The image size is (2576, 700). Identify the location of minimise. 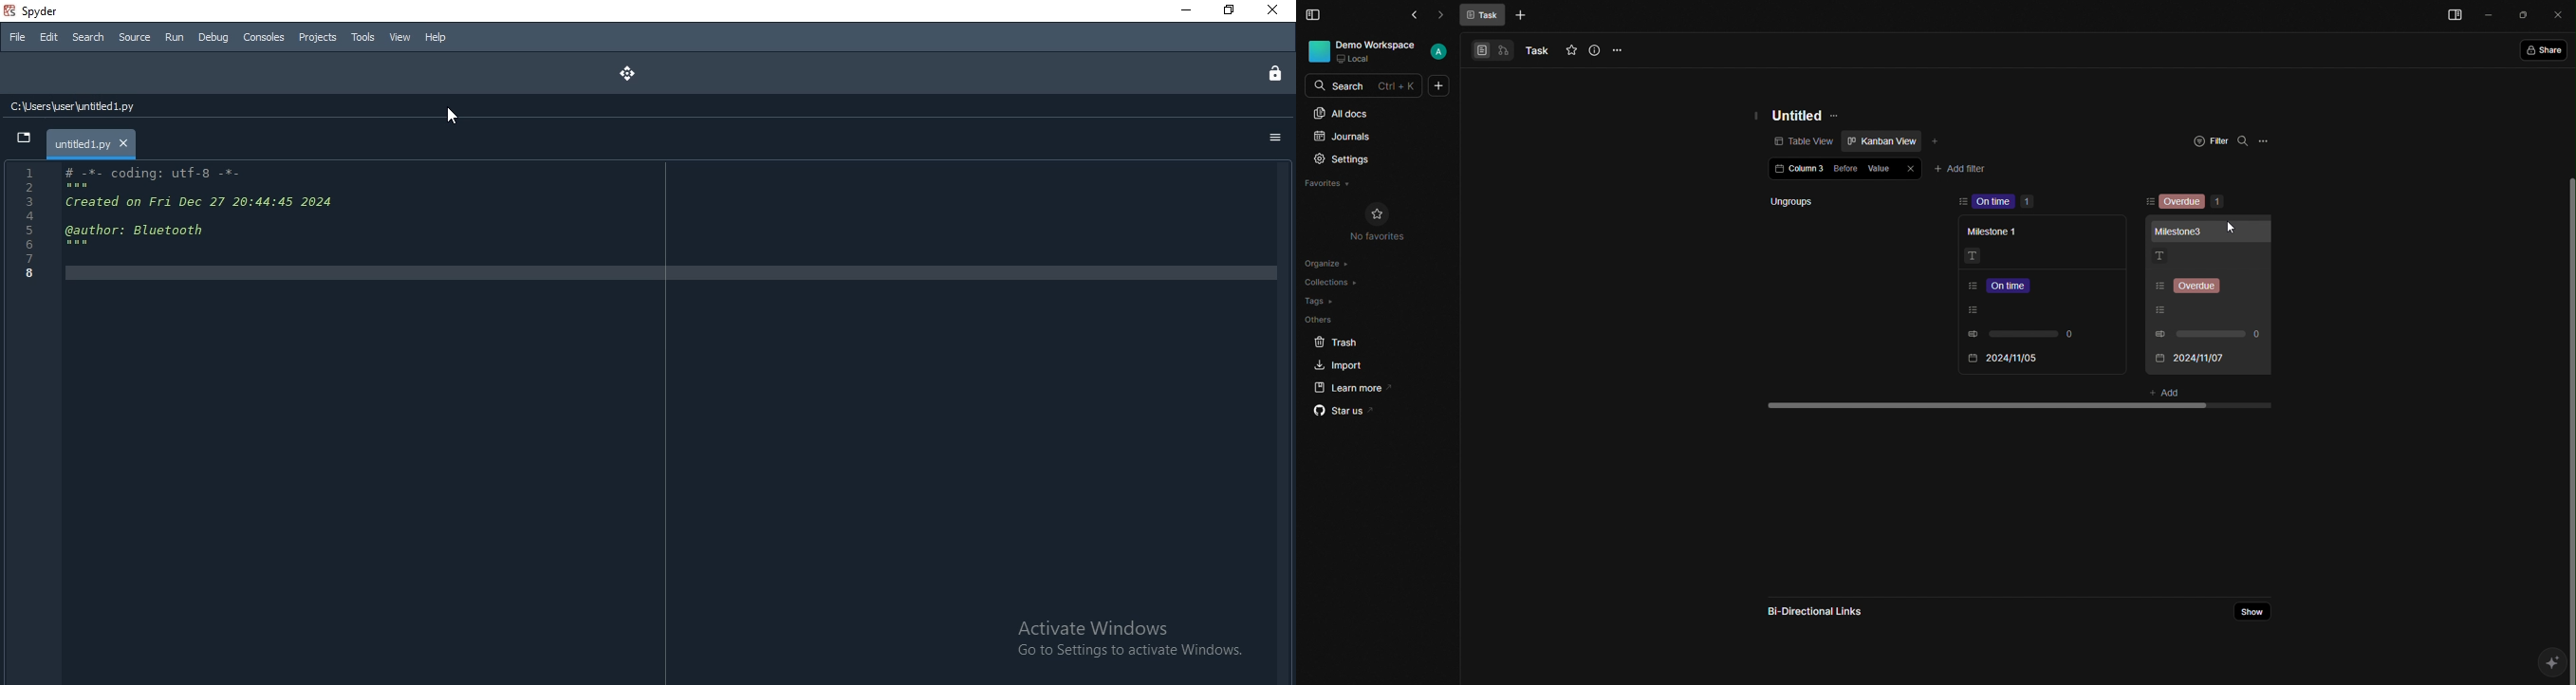
(1181, 11).